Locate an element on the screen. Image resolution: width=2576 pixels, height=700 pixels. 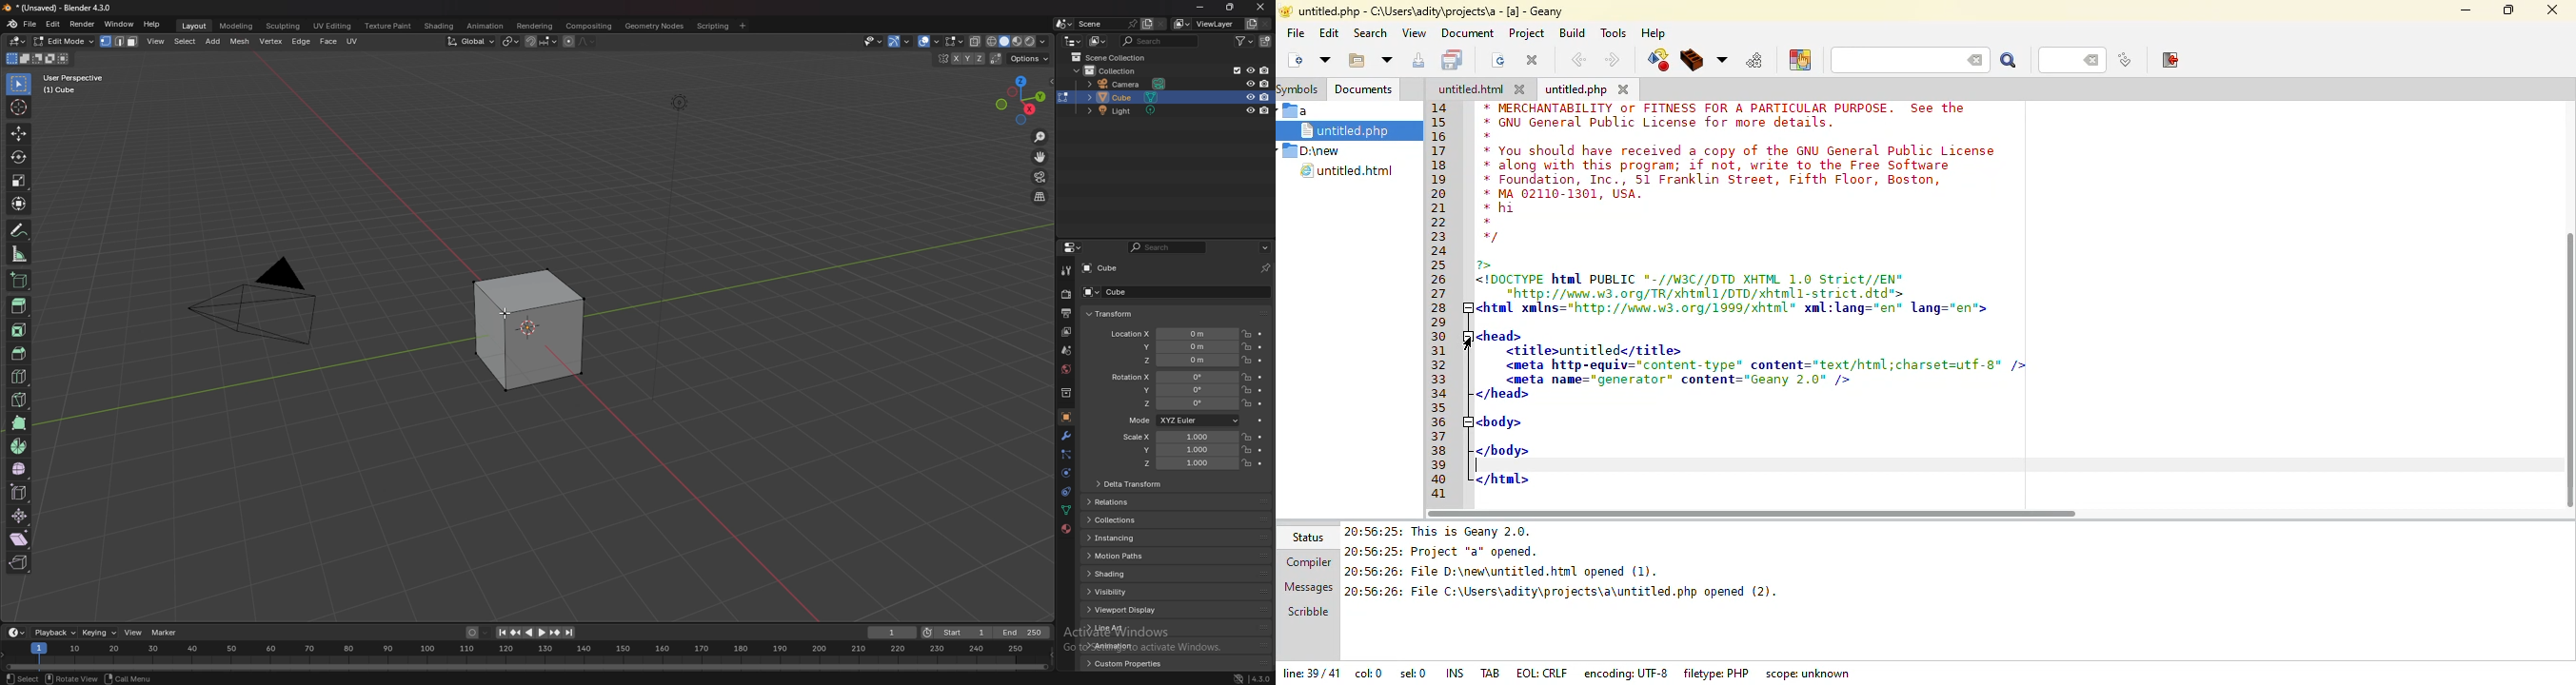
animate property is located at coordinates (1261, 346).